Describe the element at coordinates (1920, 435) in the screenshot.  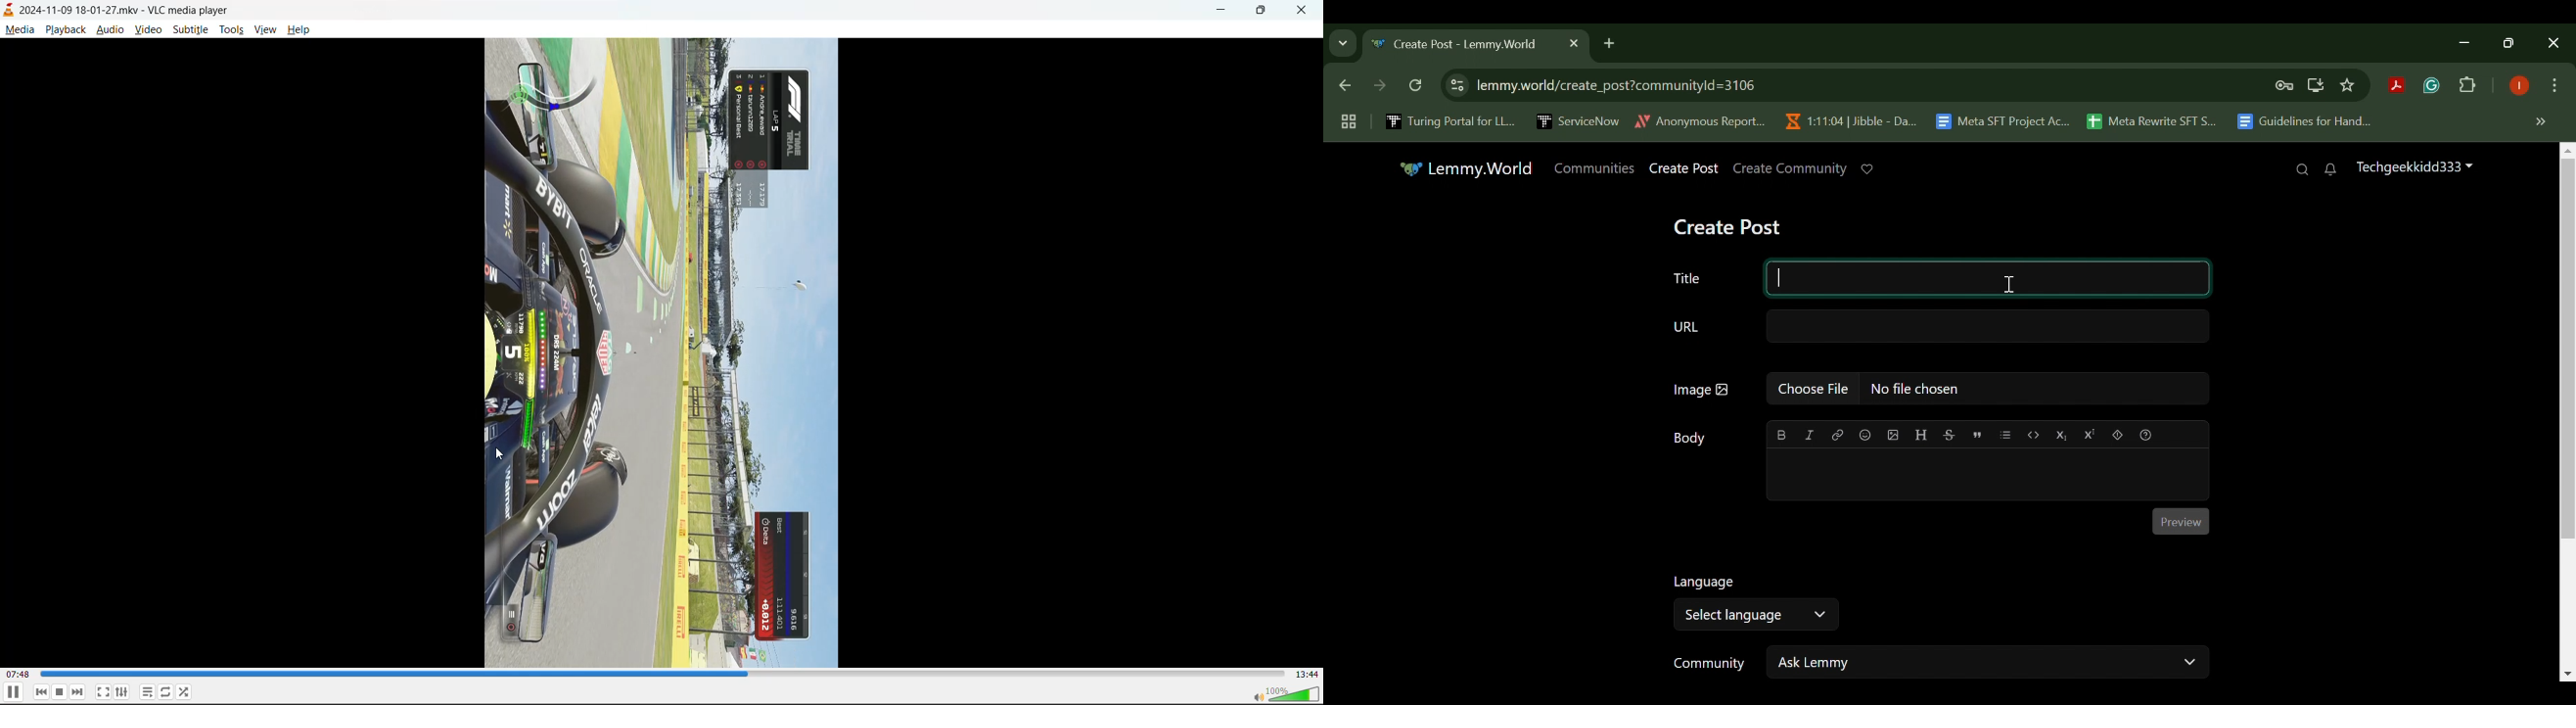
I see `header` at that location.